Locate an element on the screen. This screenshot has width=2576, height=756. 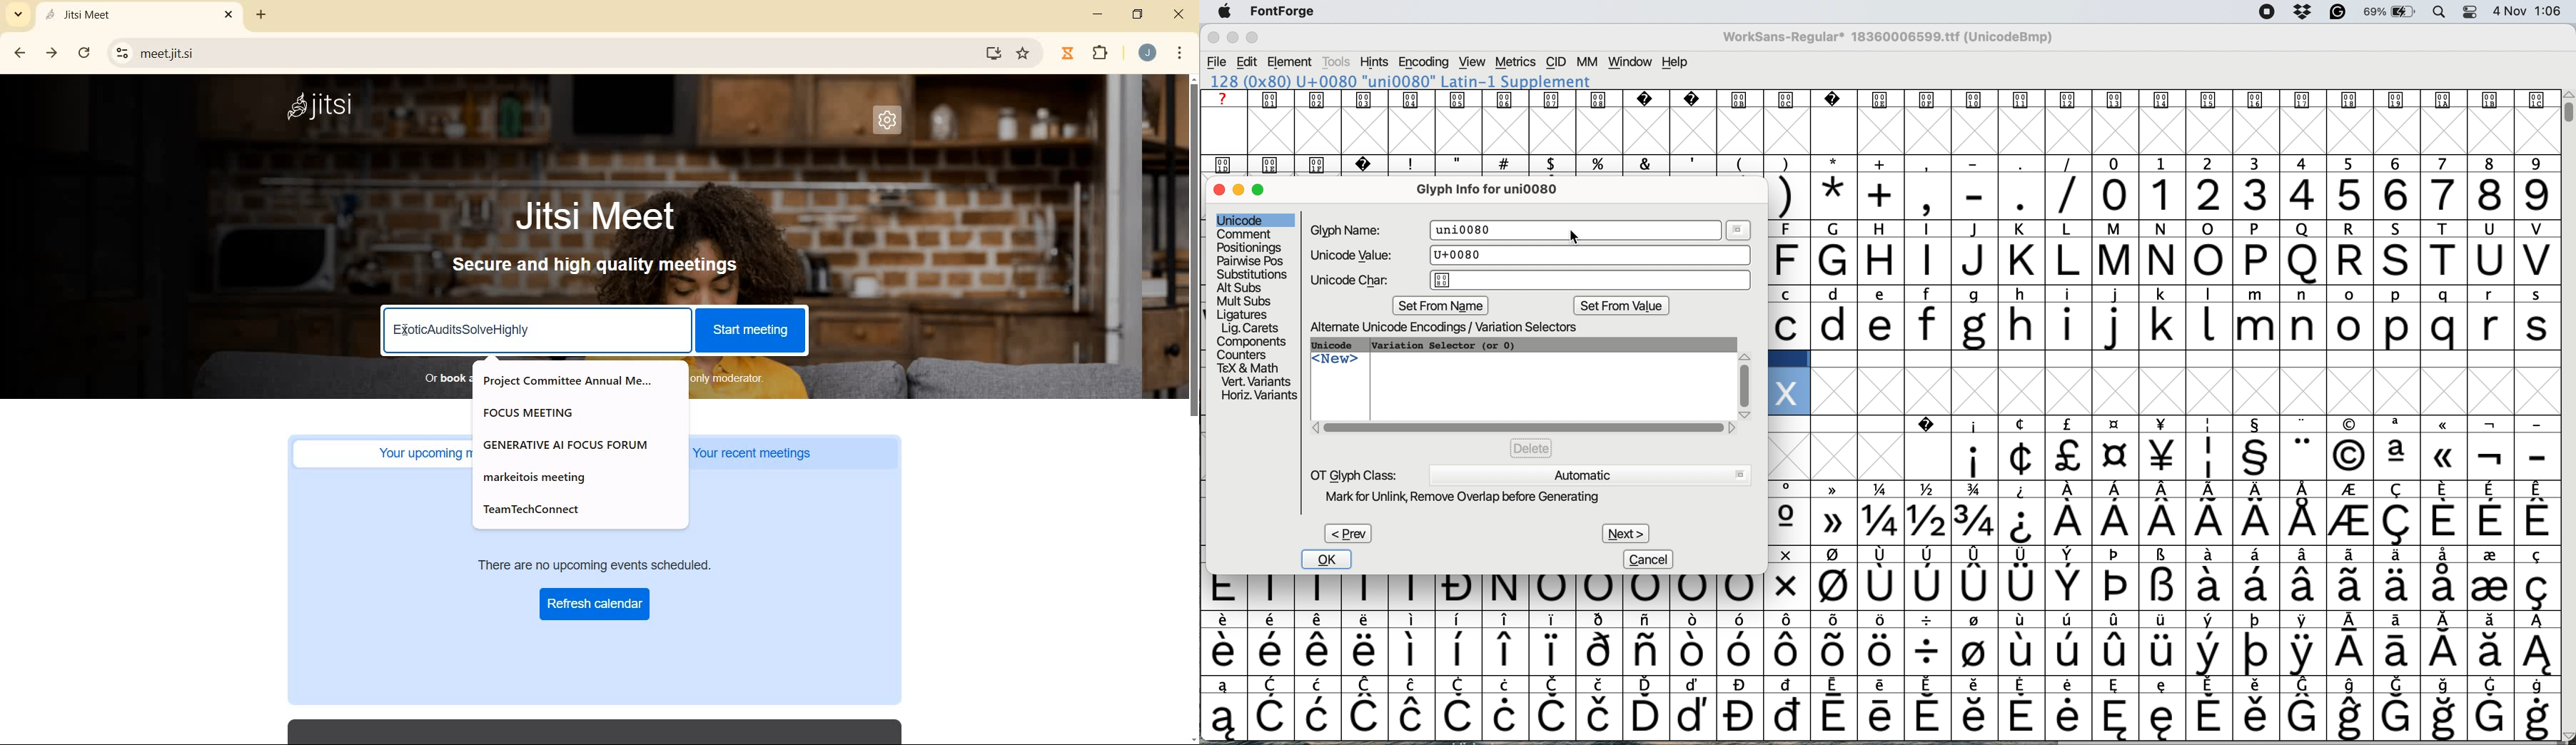
FOCUS MEETING is located at coordinates (537, 411).